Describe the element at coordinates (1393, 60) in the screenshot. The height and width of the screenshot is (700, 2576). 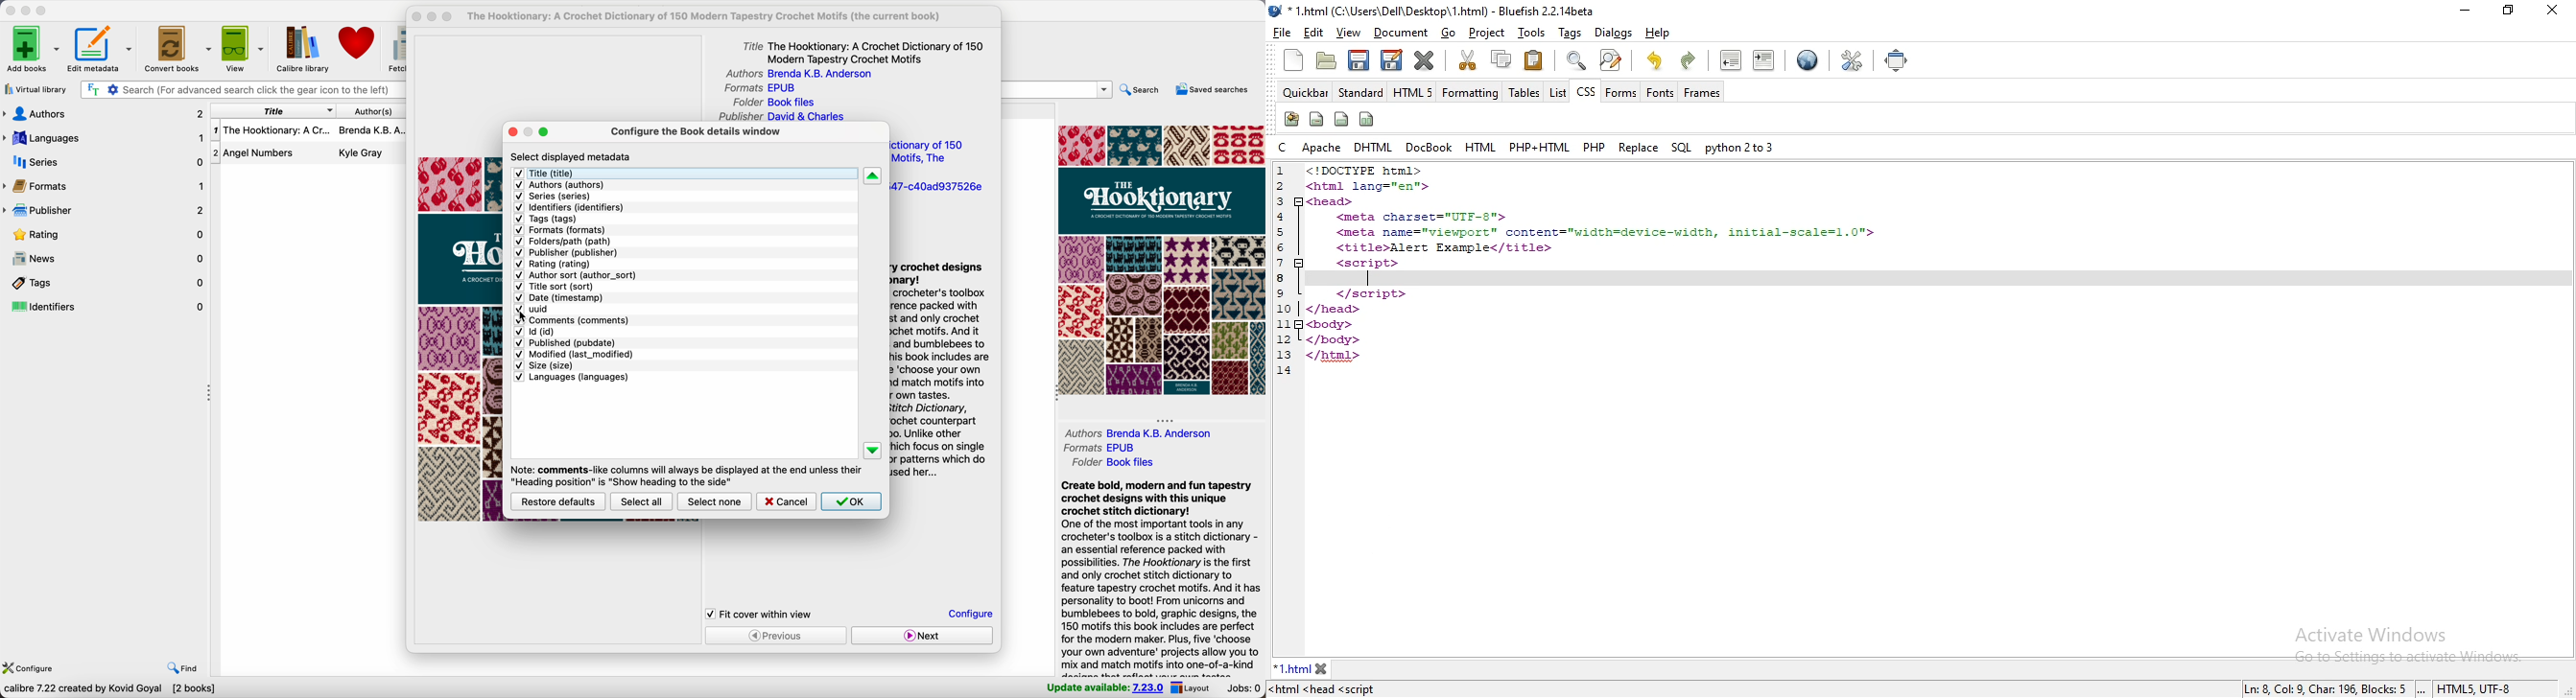
I see `edit` at that location.